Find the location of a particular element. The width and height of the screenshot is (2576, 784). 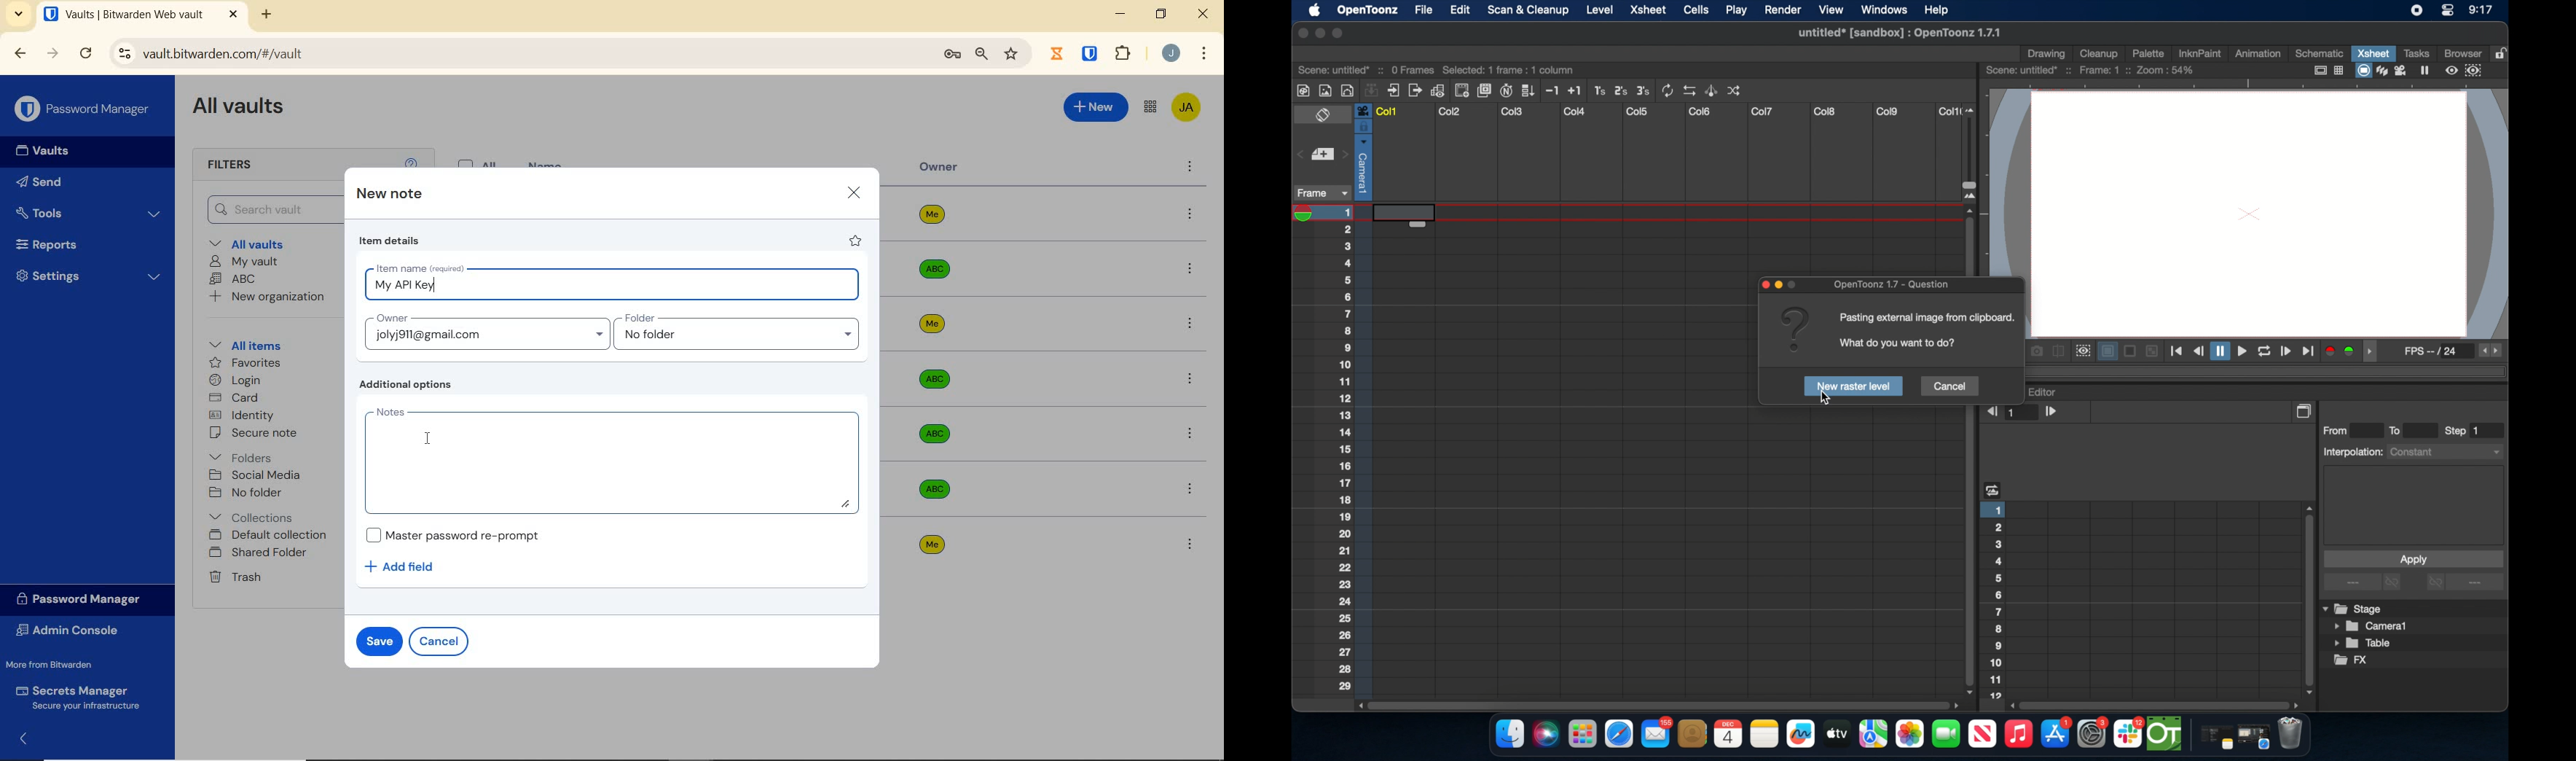

apple tv is located at coordinates (1836, 734).